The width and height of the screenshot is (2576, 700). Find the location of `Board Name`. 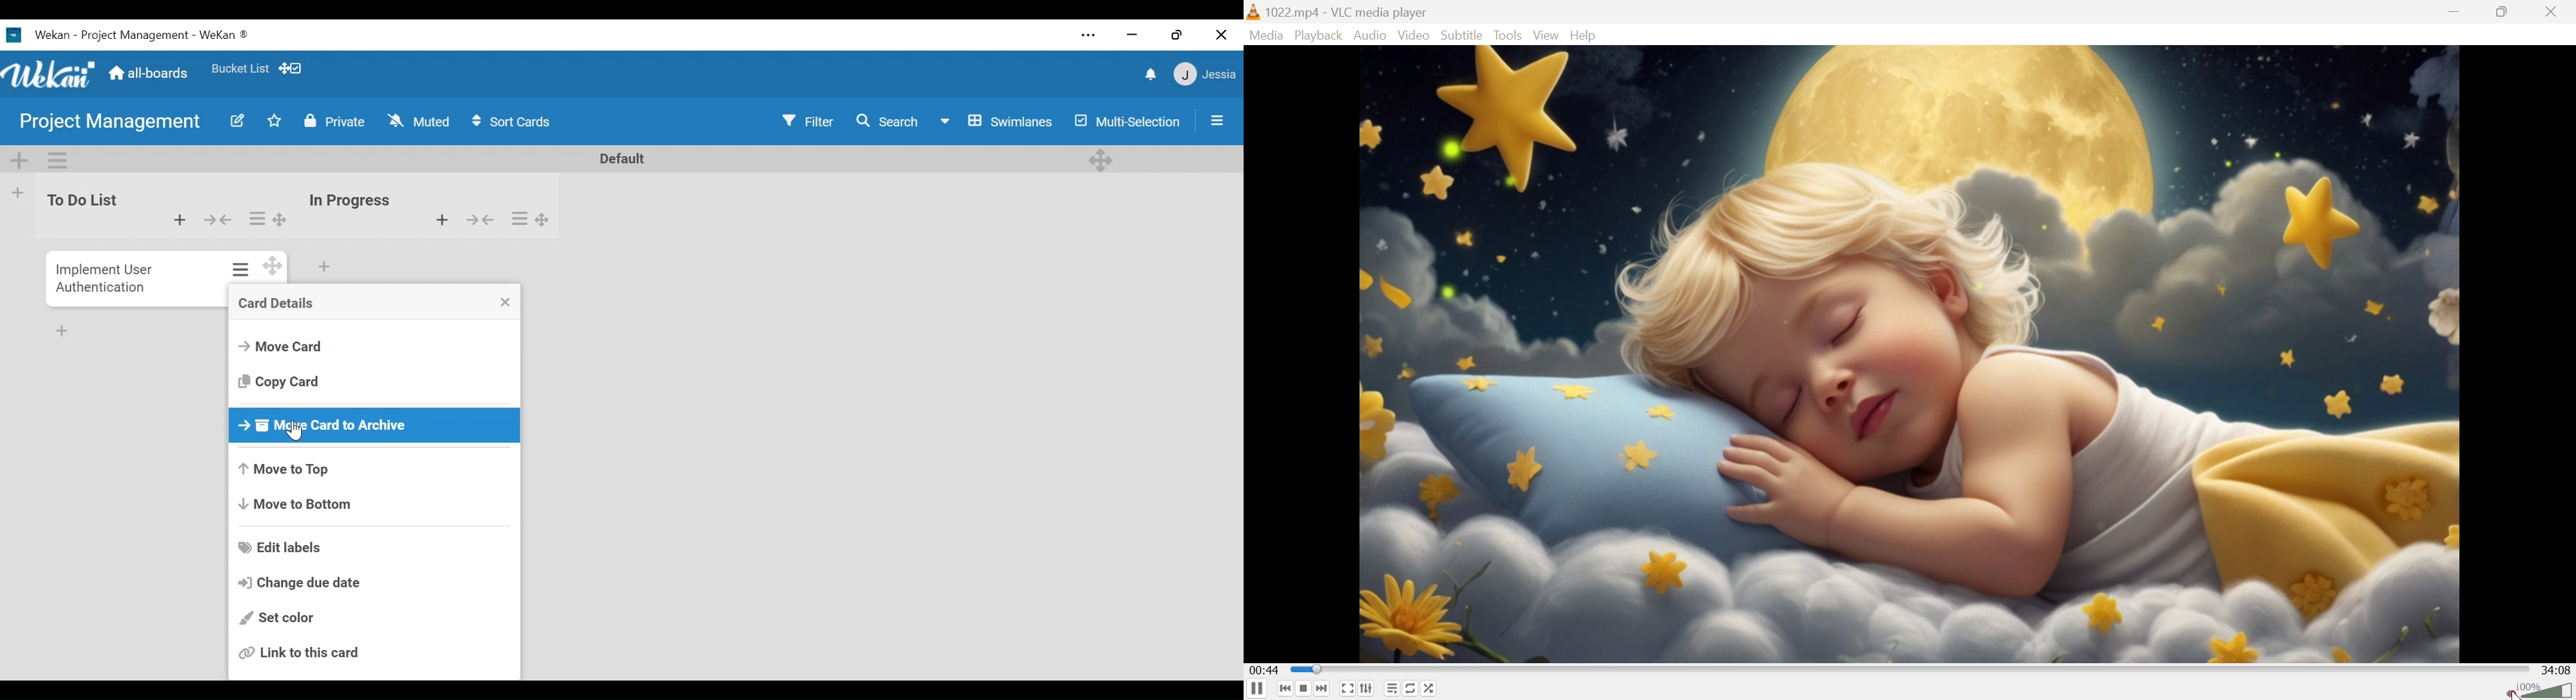

Board Name is located at coordinates (110, 121).